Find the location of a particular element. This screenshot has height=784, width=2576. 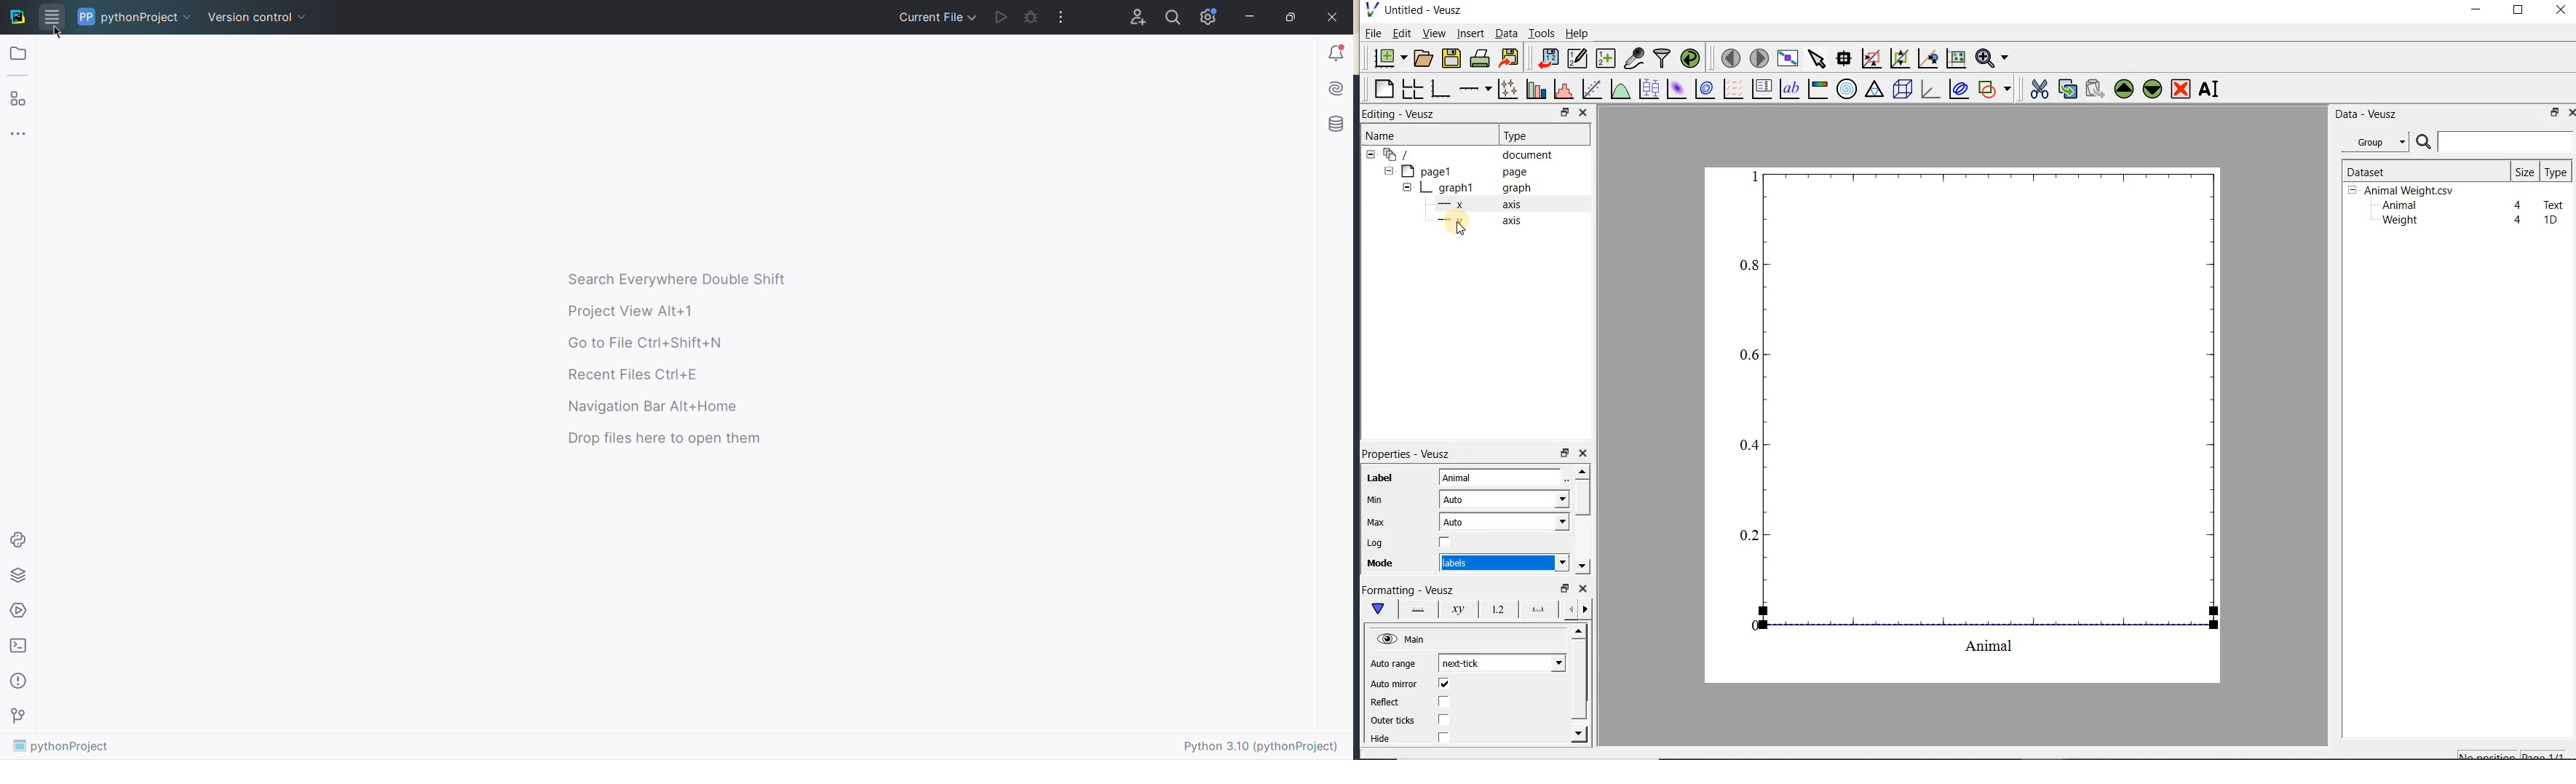

size is located at coordinates (2524, 171).